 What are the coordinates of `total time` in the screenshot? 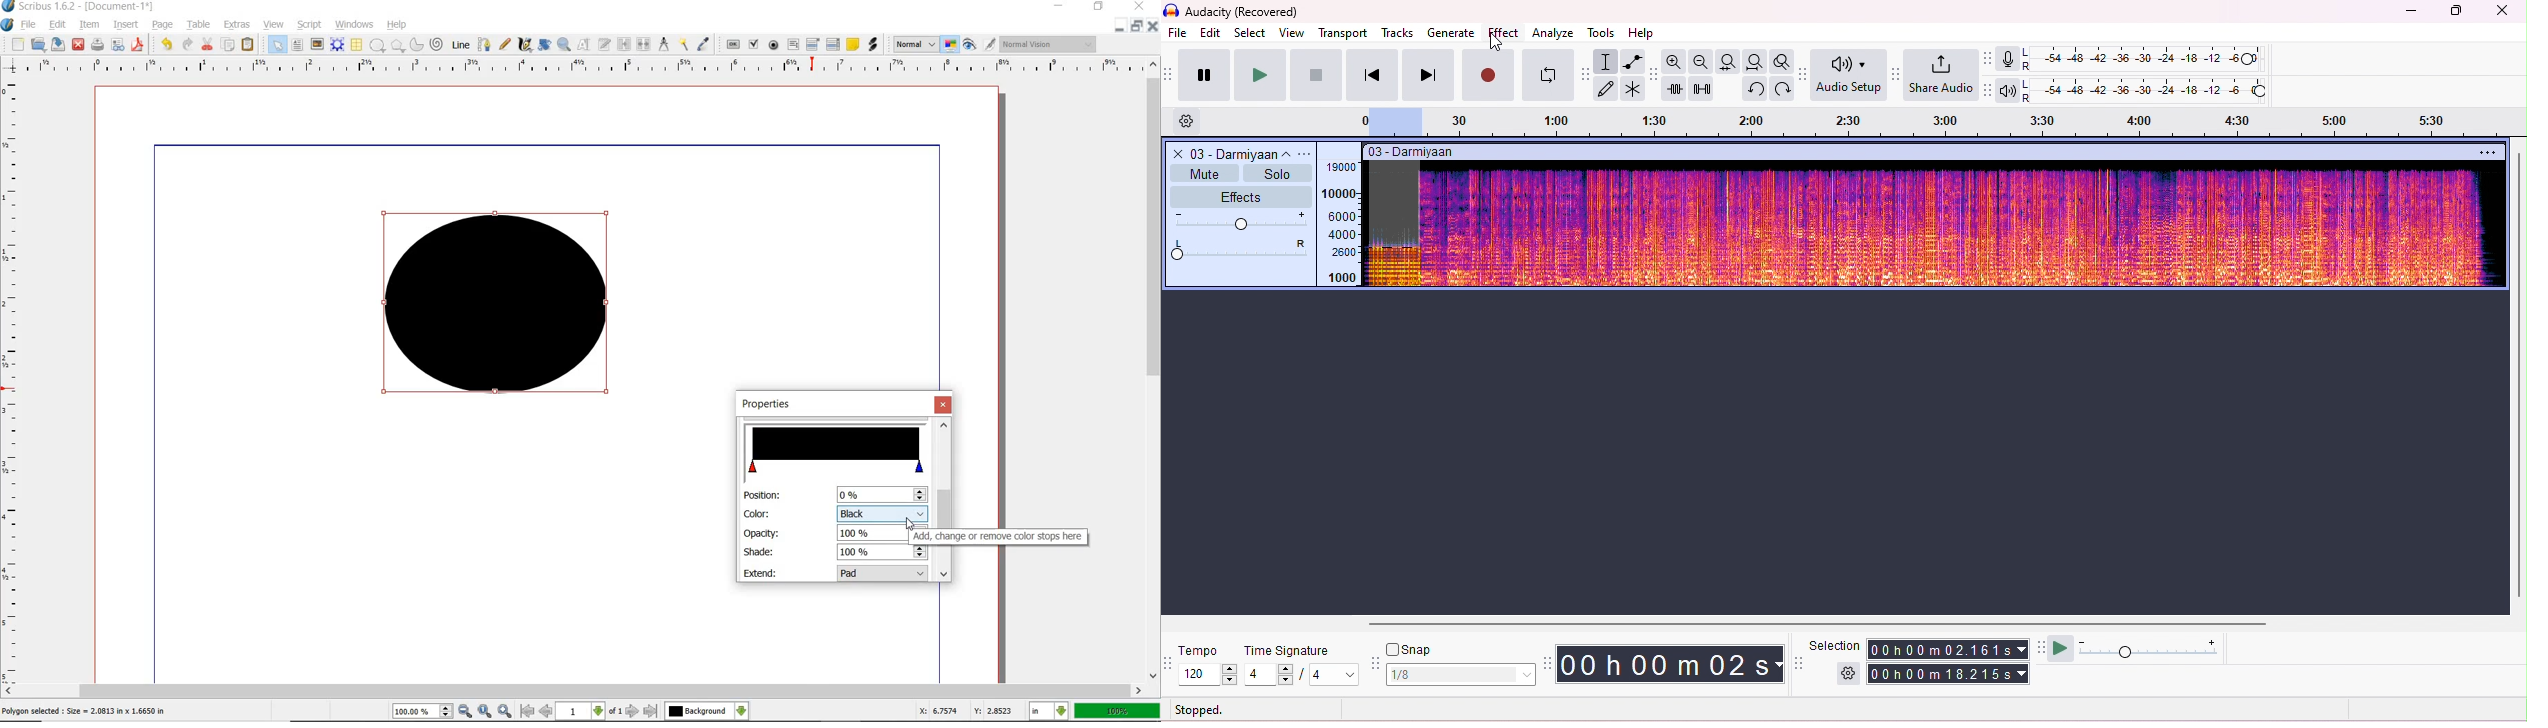 It's located at (1950, 674).